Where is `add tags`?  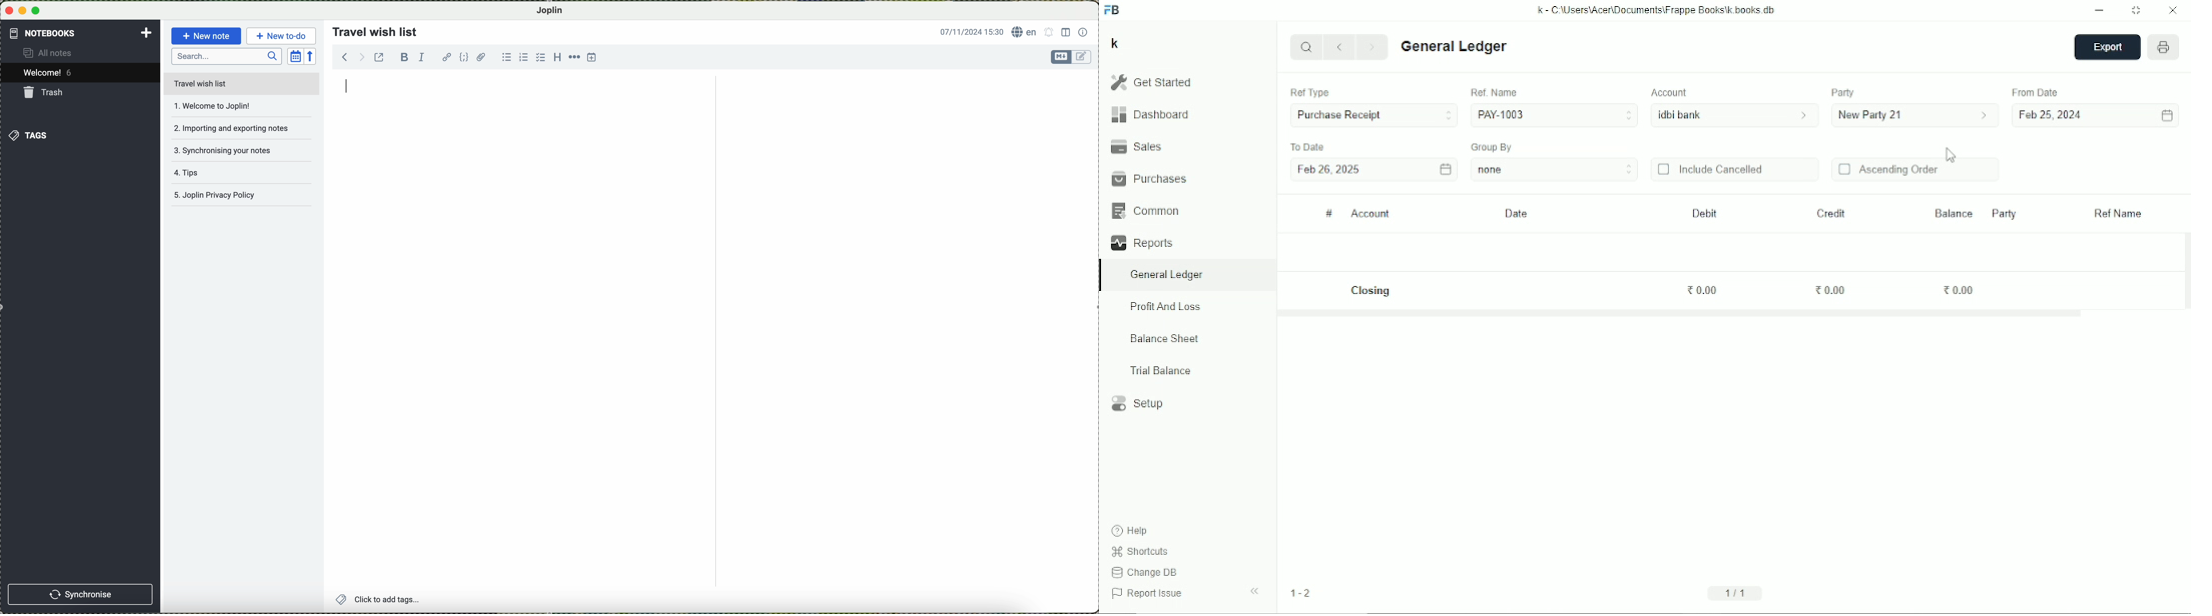
add tags is located at coordinates (377, 600).